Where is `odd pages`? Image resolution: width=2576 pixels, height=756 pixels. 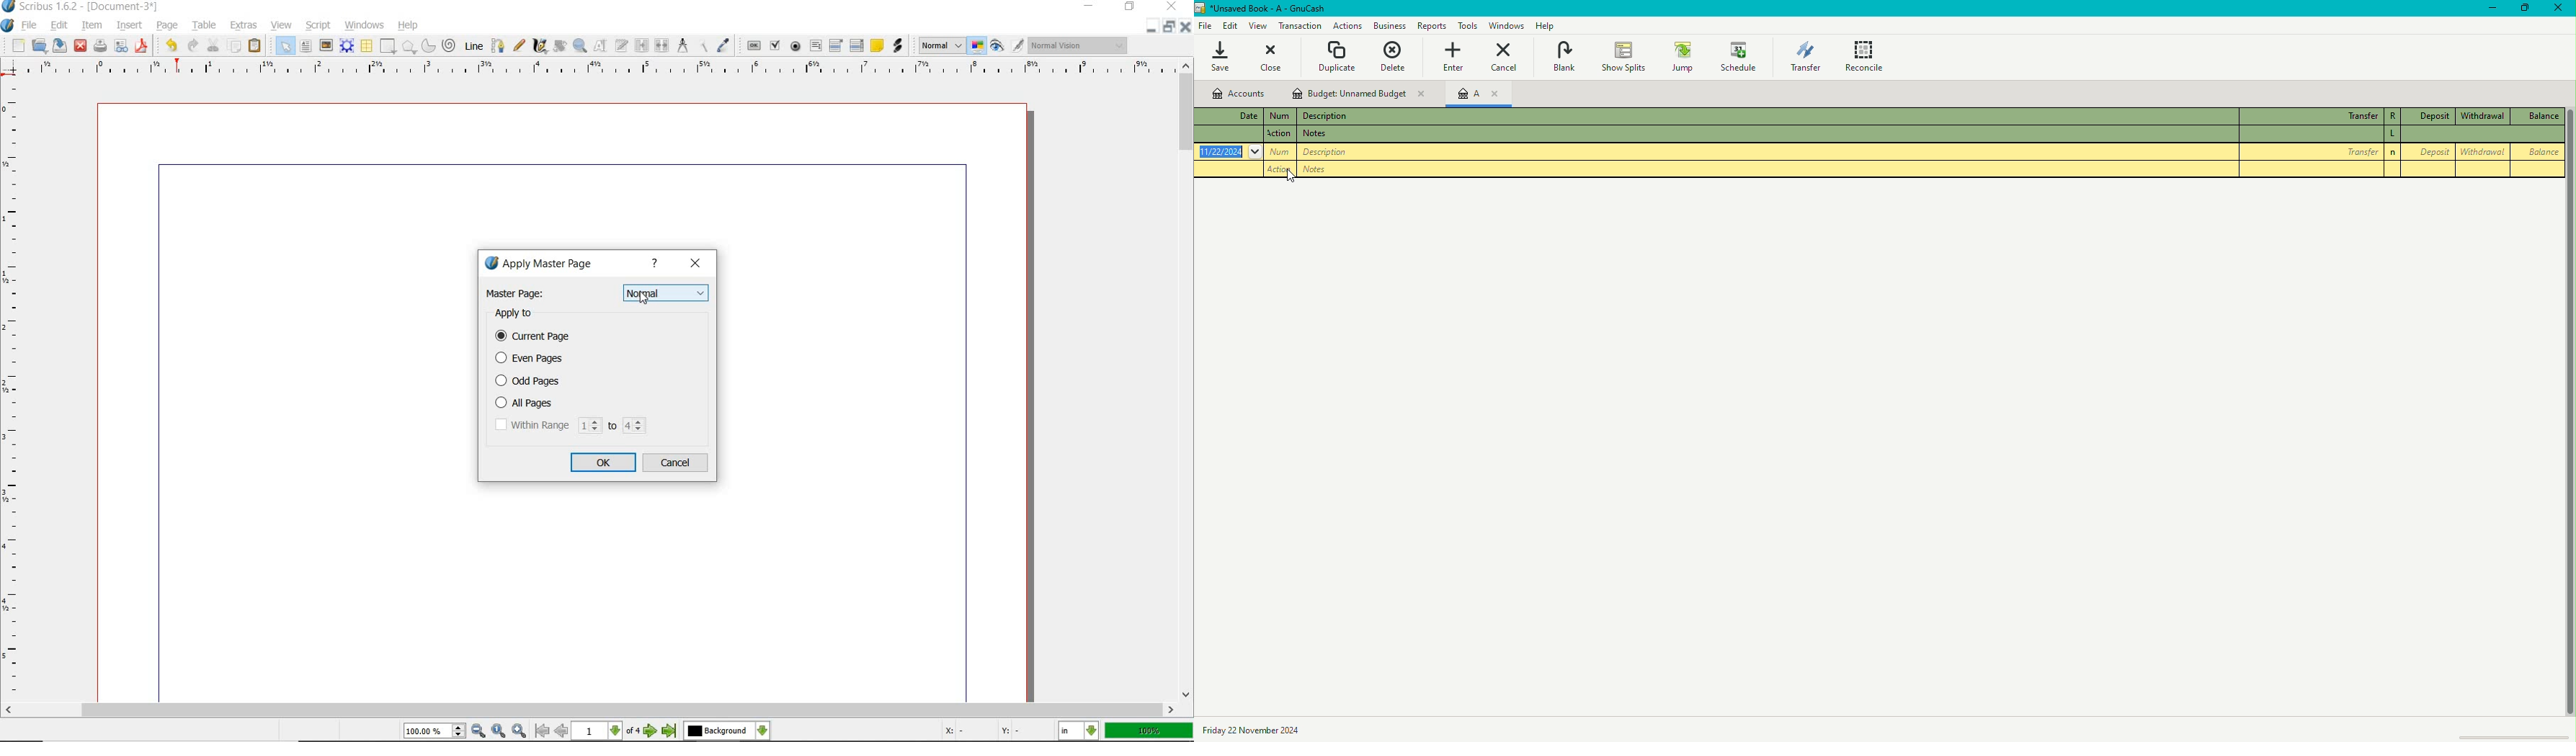 odd pages is located at coordinates (568, 380).